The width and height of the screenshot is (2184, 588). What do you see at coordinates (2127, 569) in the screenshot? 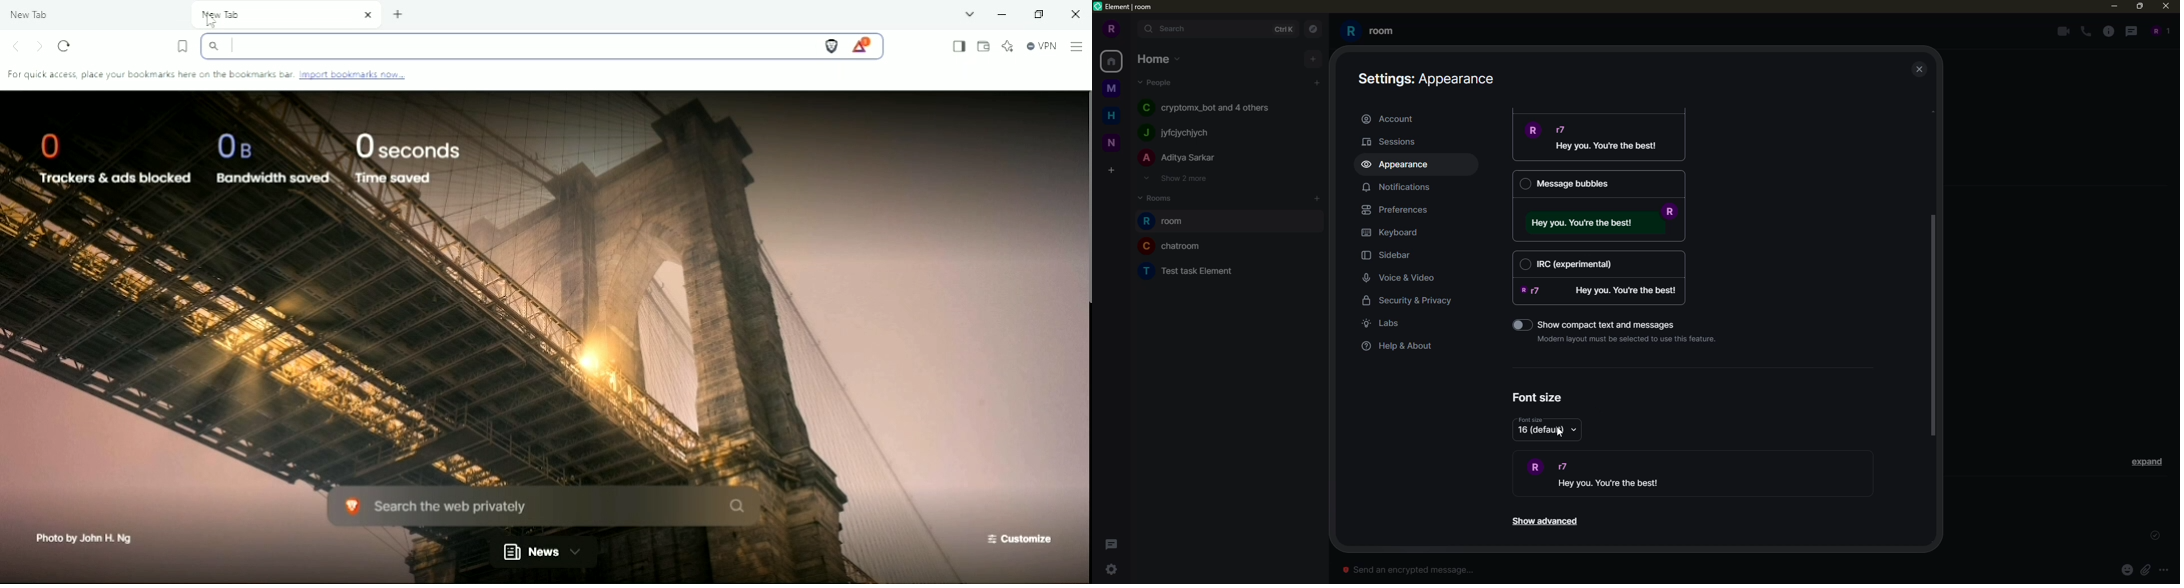
I see `emoji` at bounding box center [2127, 569].